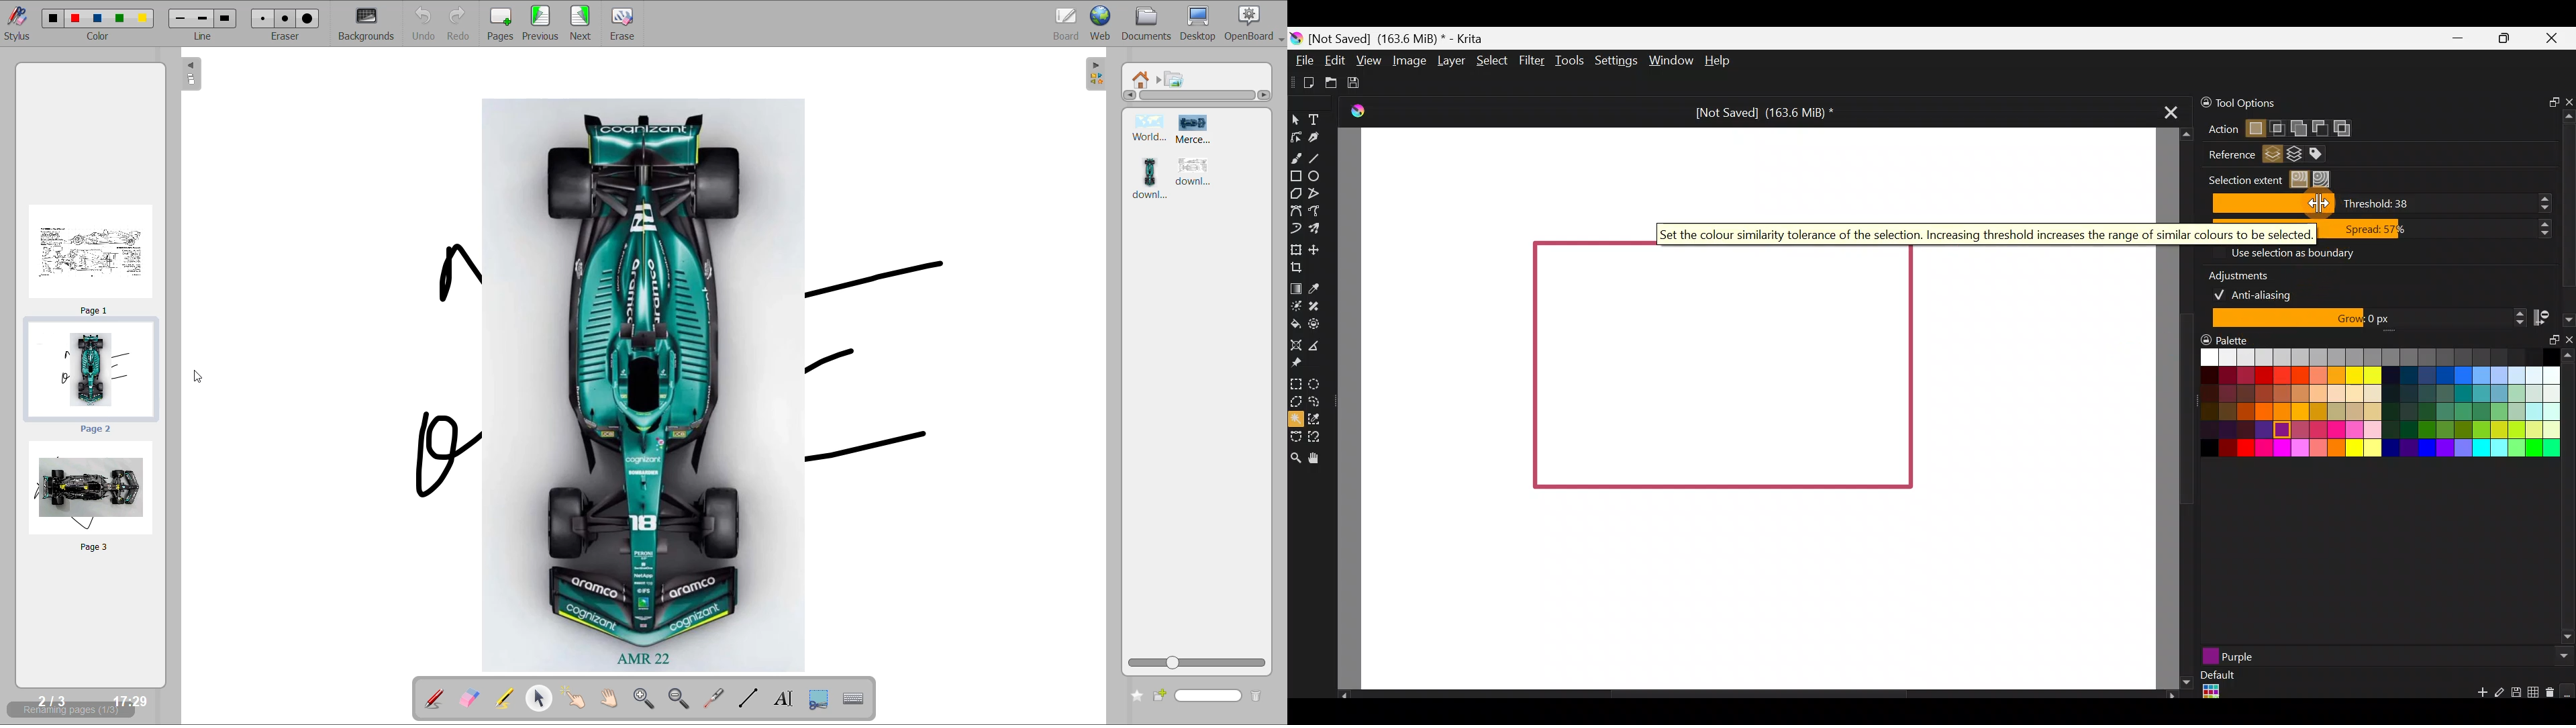 Image resolution: width=2576 pixels, height=728 pixels. I want to click on Reference images tool, so click(1302, 365).